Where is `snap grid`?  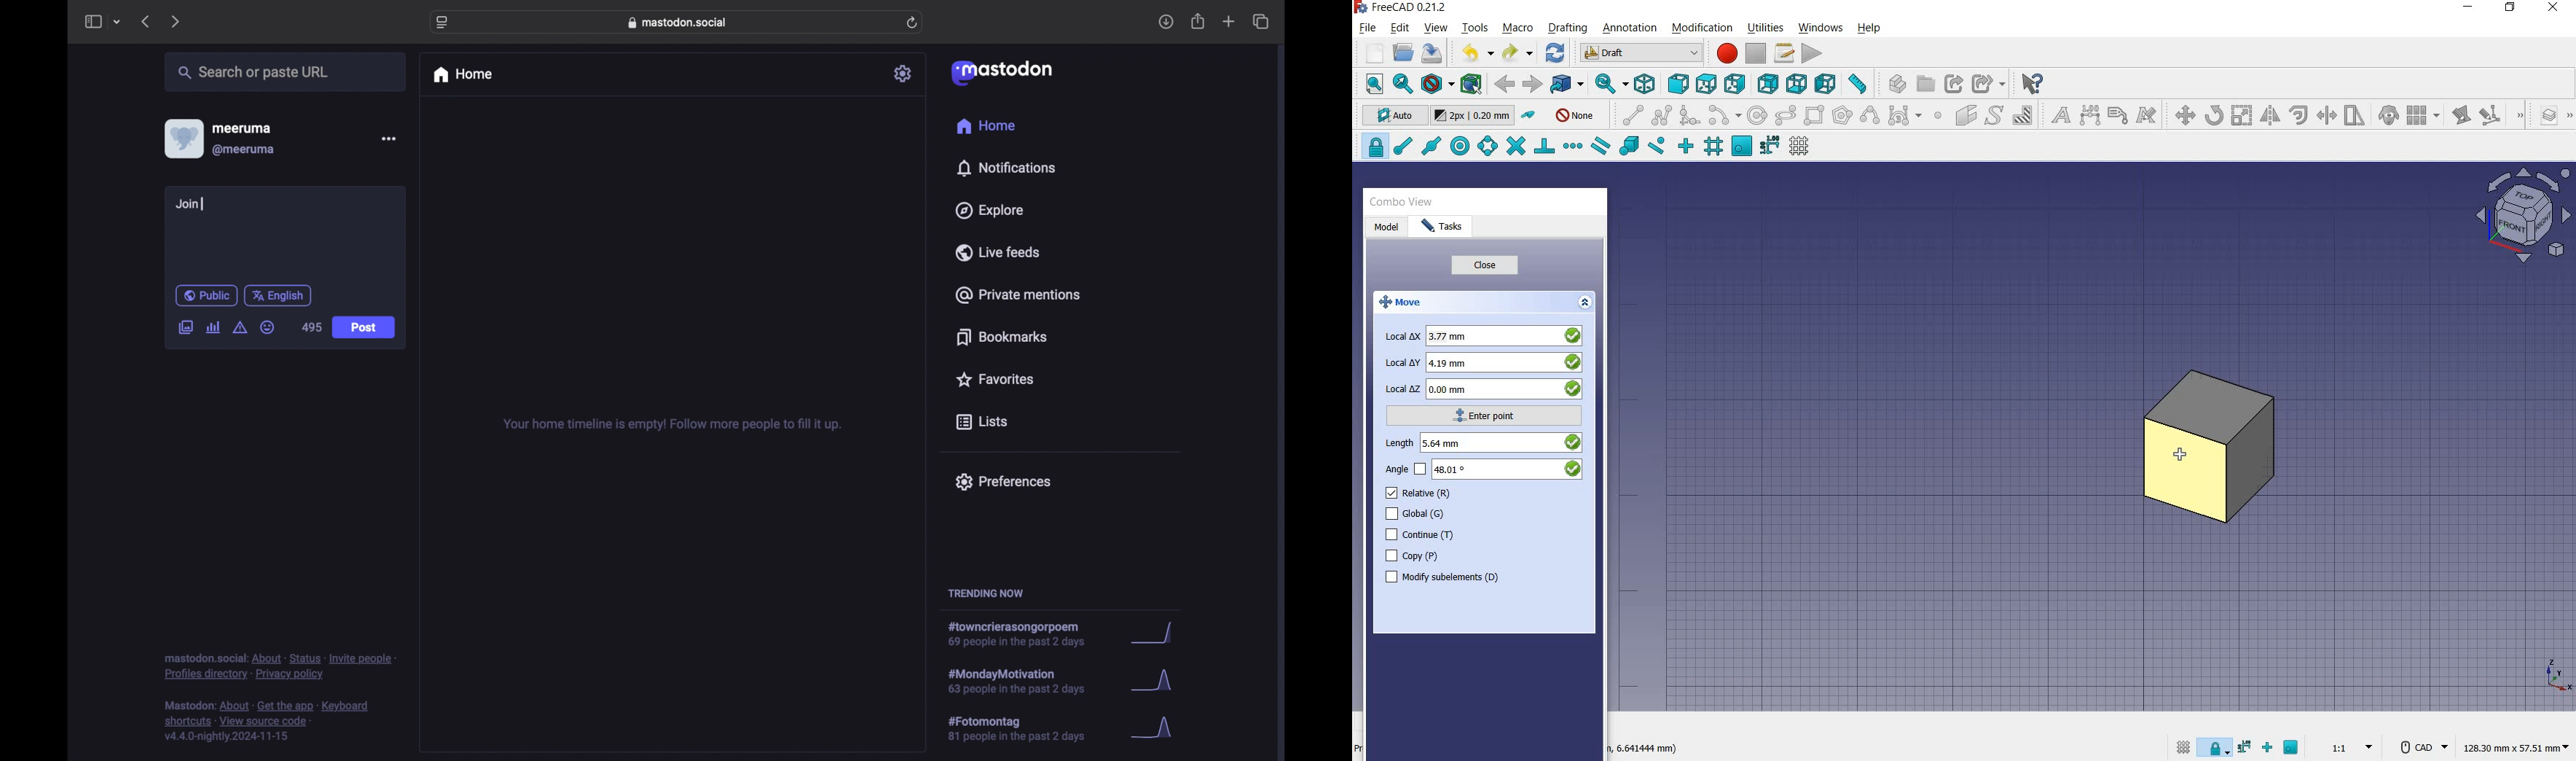 snap grid is located at coordinates (1713, 147).